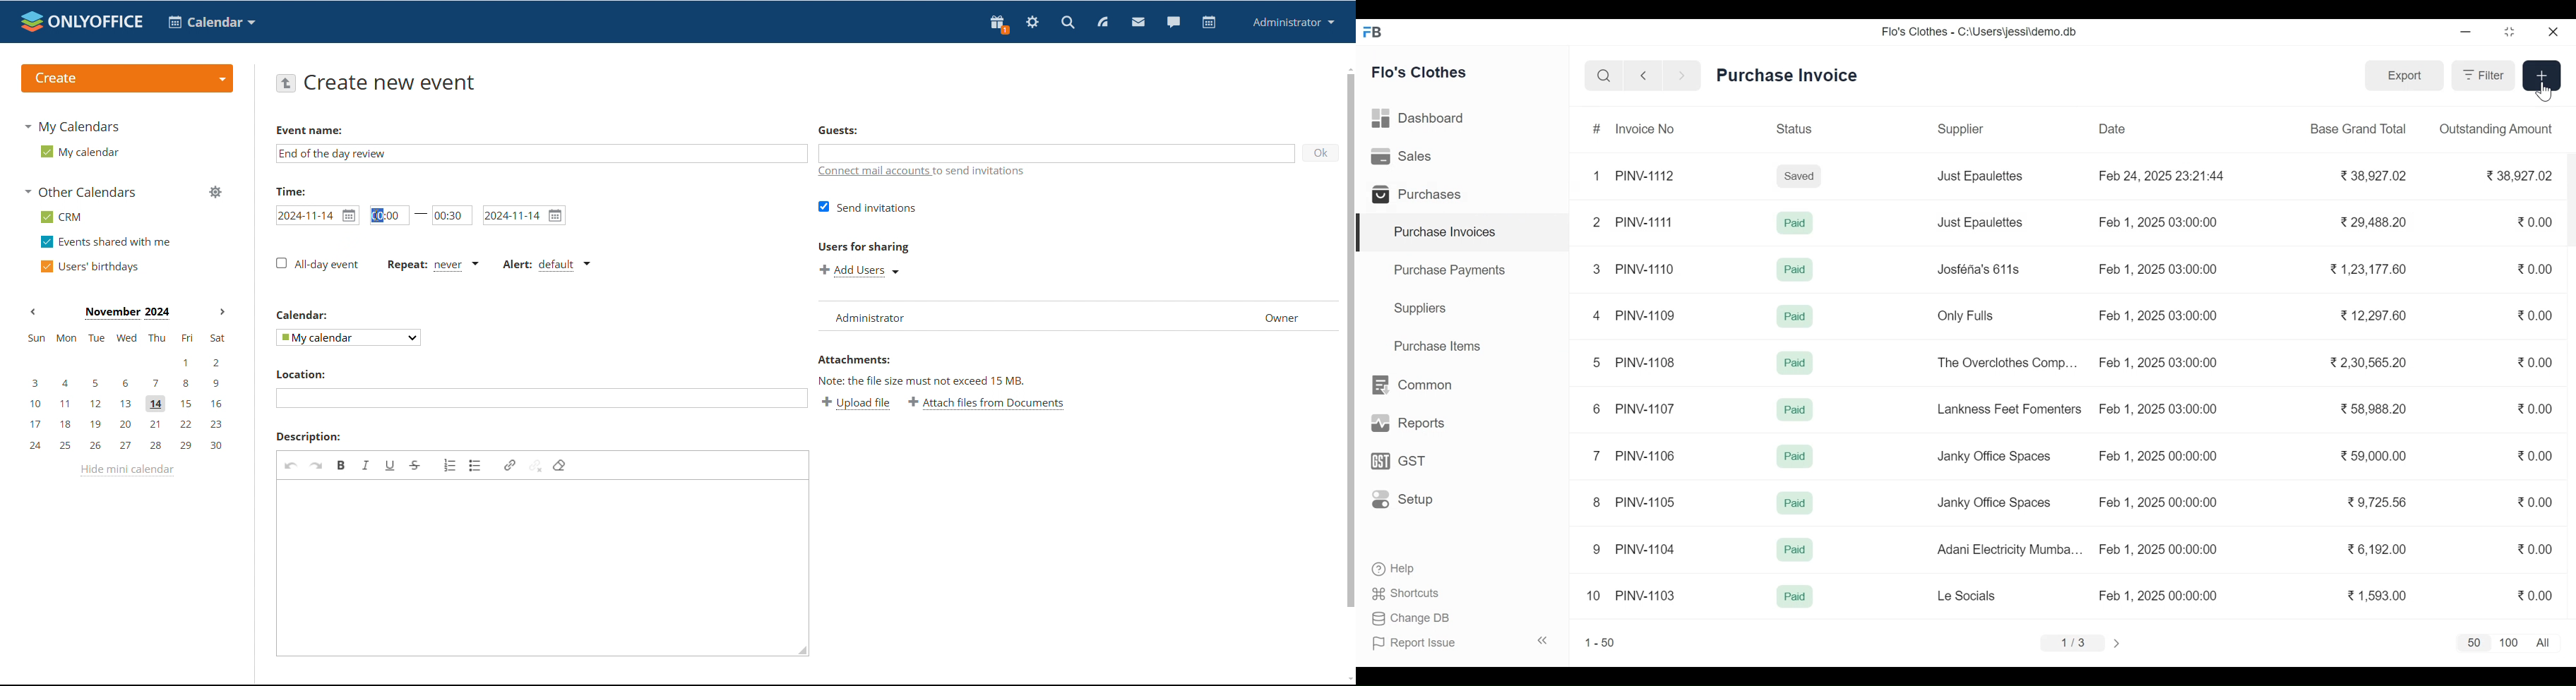 This screenshot has width=2576, height=700. Describe the element at coordinates (1405, 422) in the screenshot. I see `Reports` at that location.